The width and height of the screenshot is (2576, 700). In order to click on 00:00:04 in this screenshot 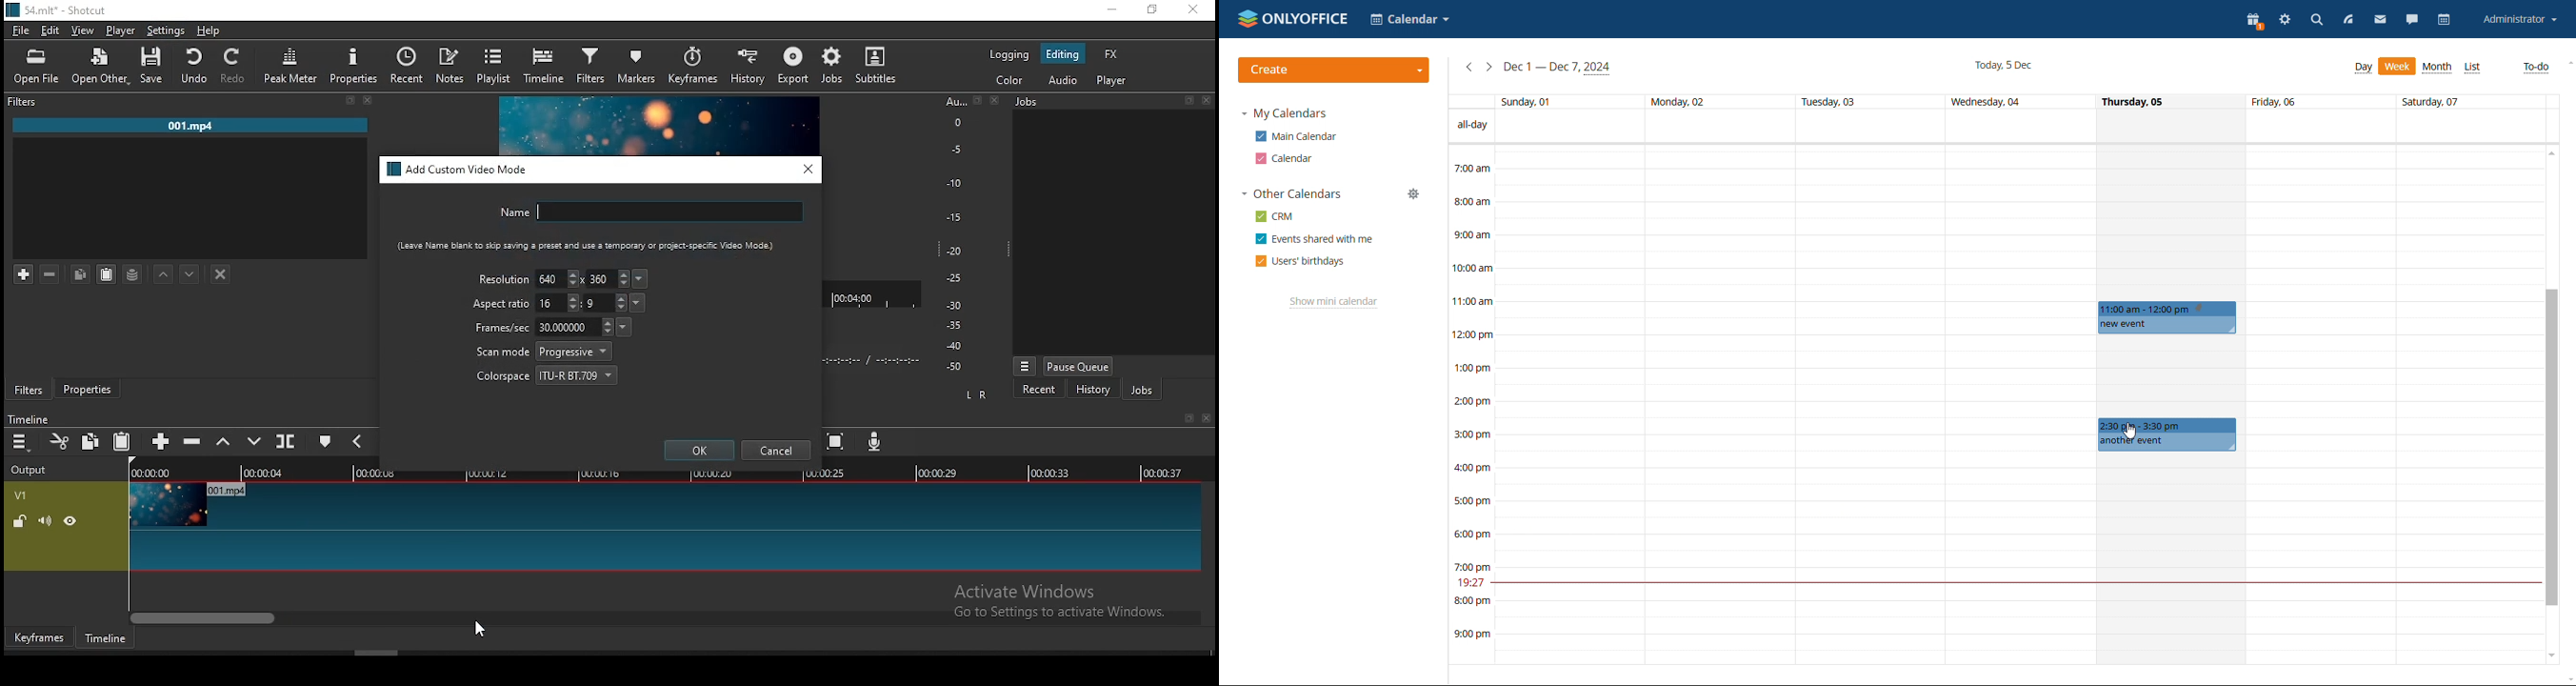, I will do `click(266, 473)`.